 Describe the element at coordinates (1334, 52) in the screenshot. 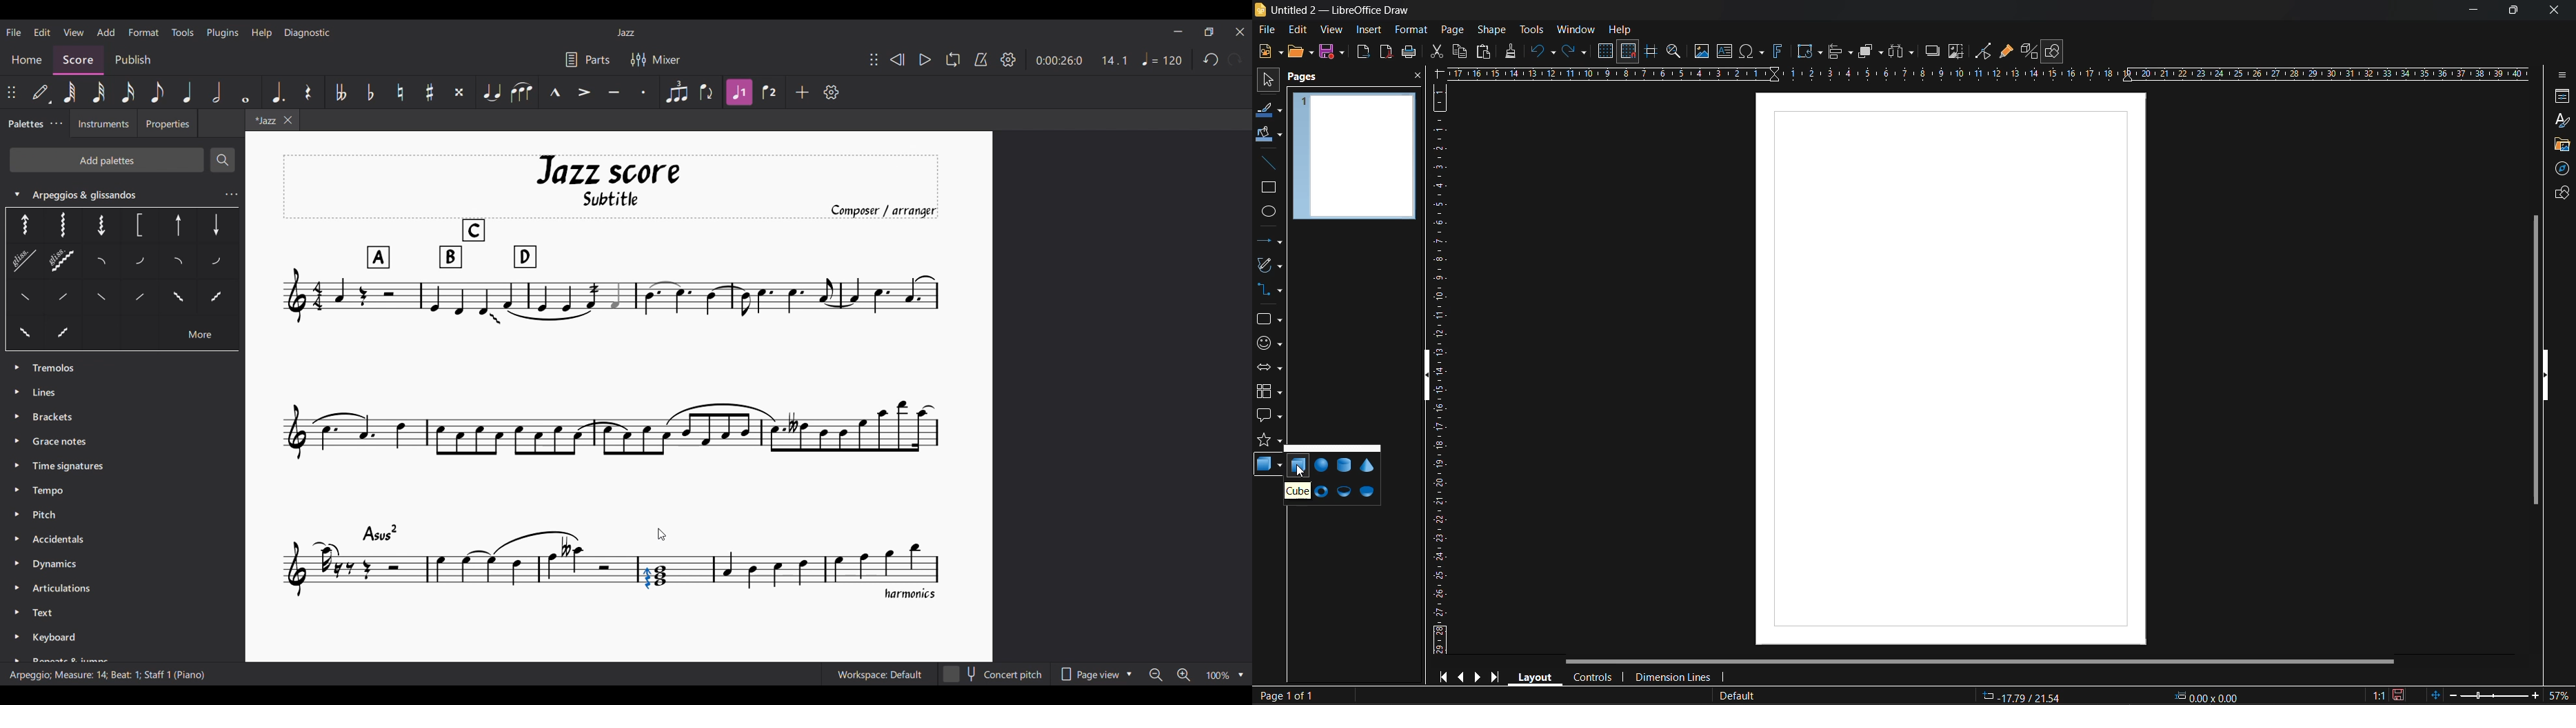

I see `save` at that location.